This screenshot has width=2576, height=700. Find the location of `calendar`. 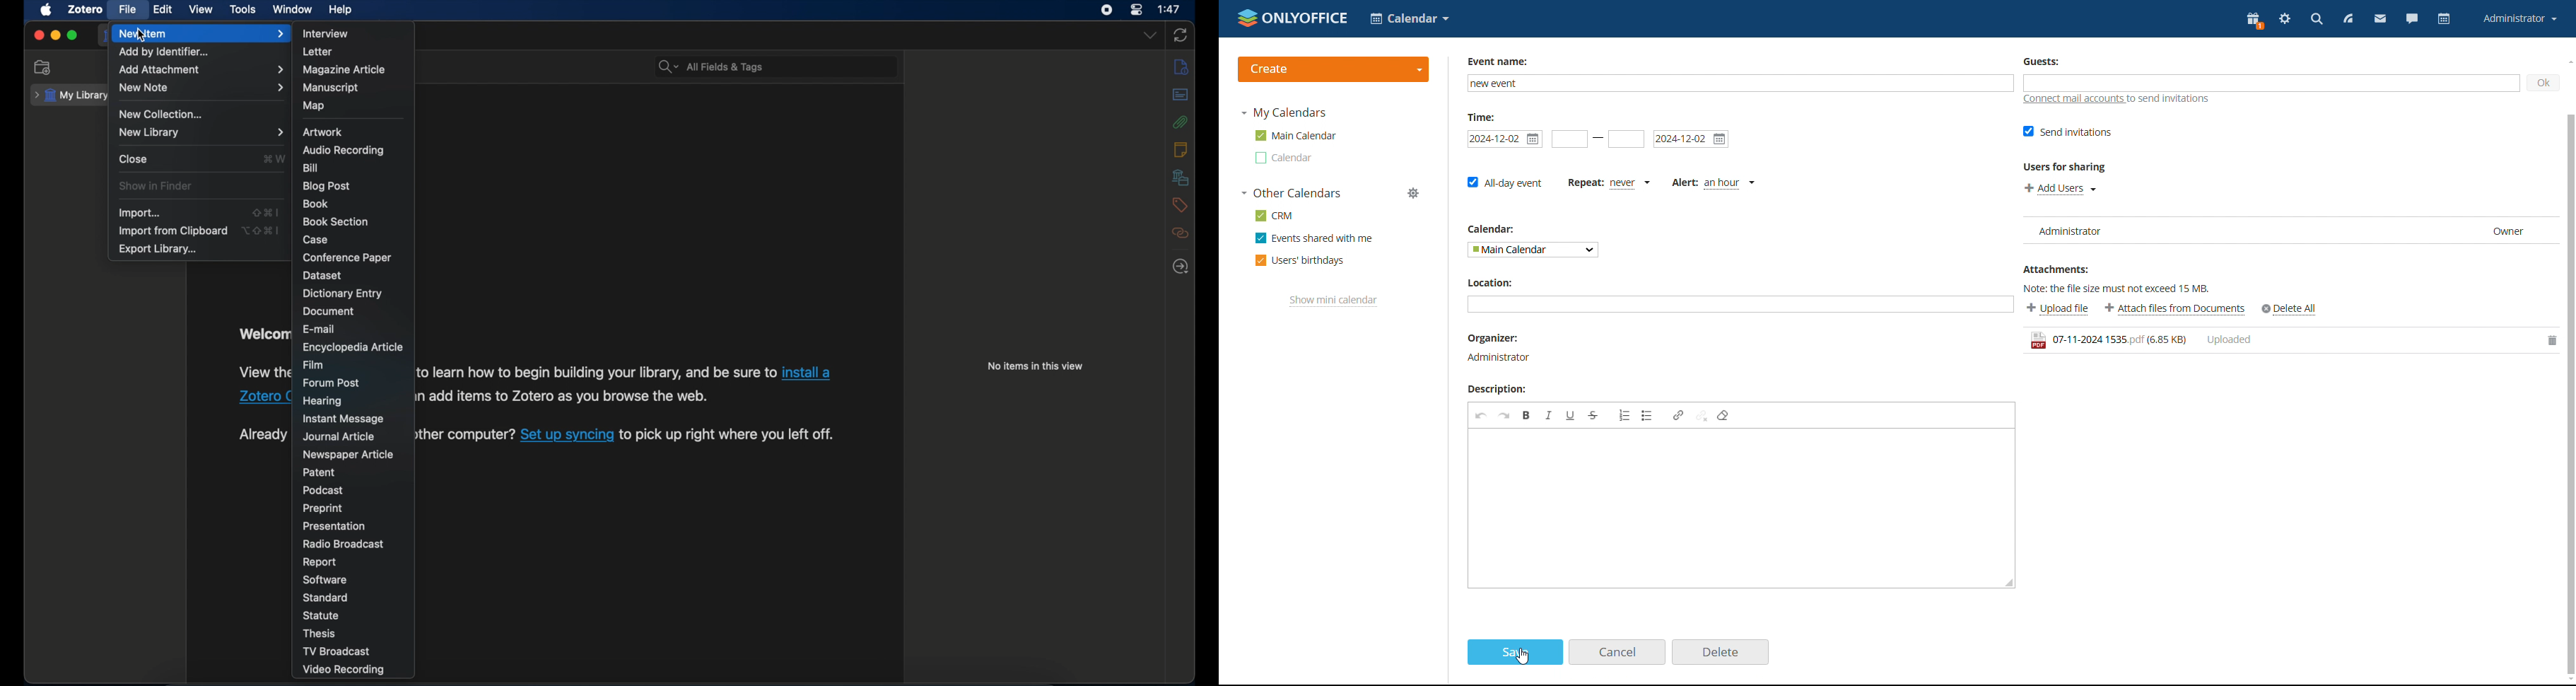

calendar is located at coordinates (2444, 18).